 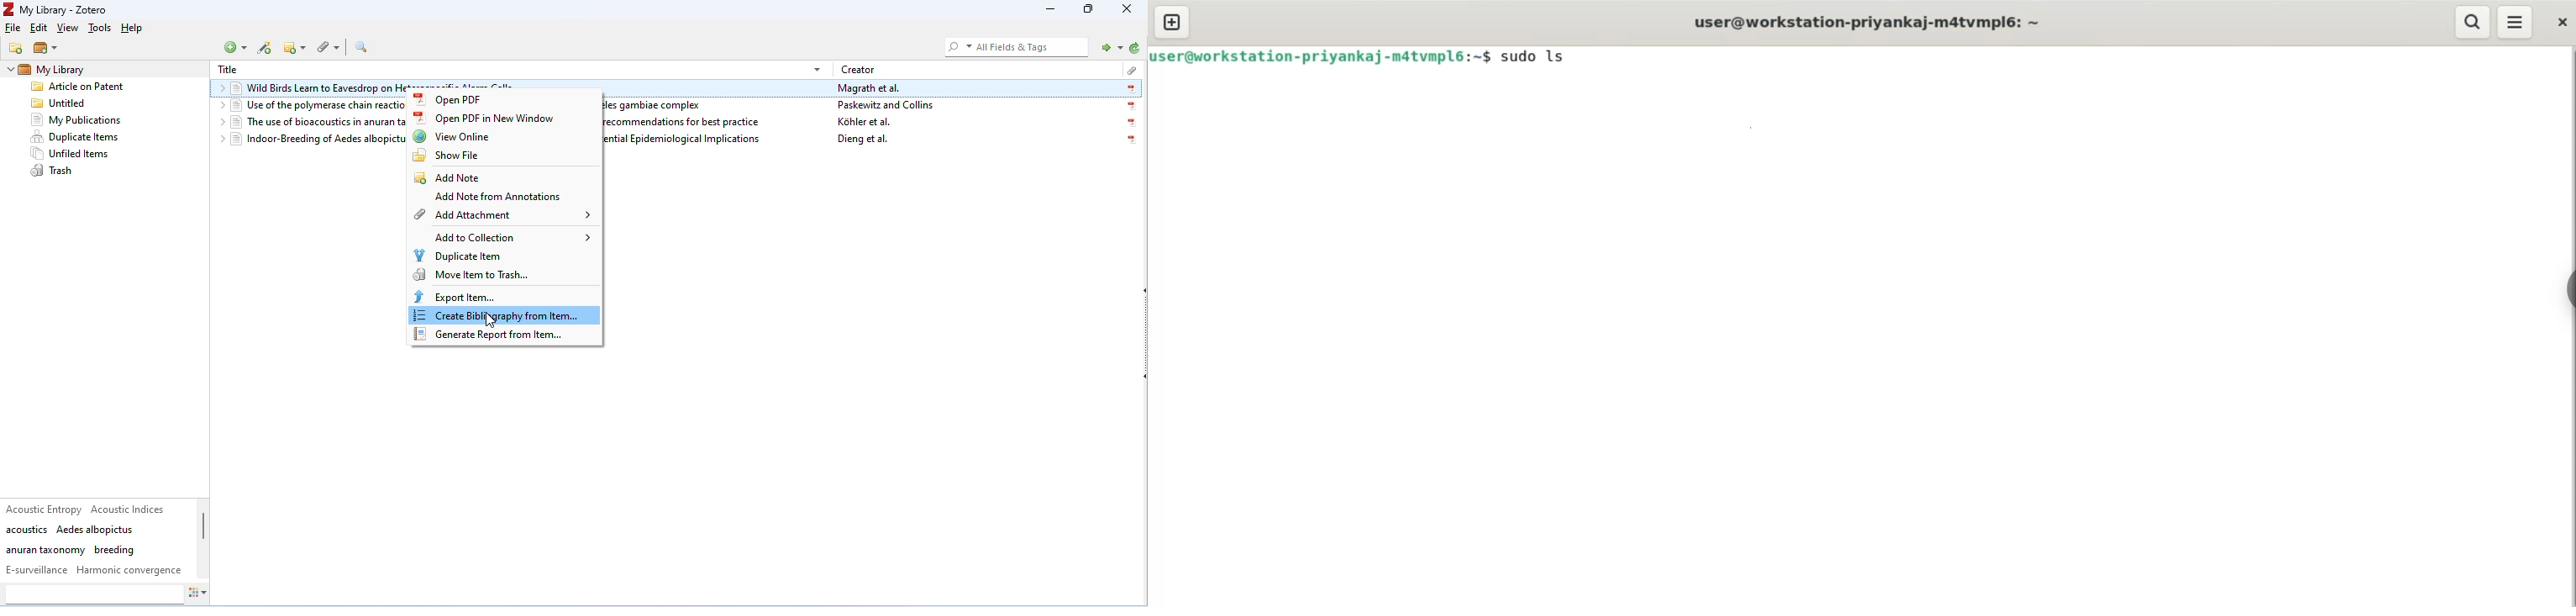 I want to click on Köhler et al., so click(x=865, y=122).